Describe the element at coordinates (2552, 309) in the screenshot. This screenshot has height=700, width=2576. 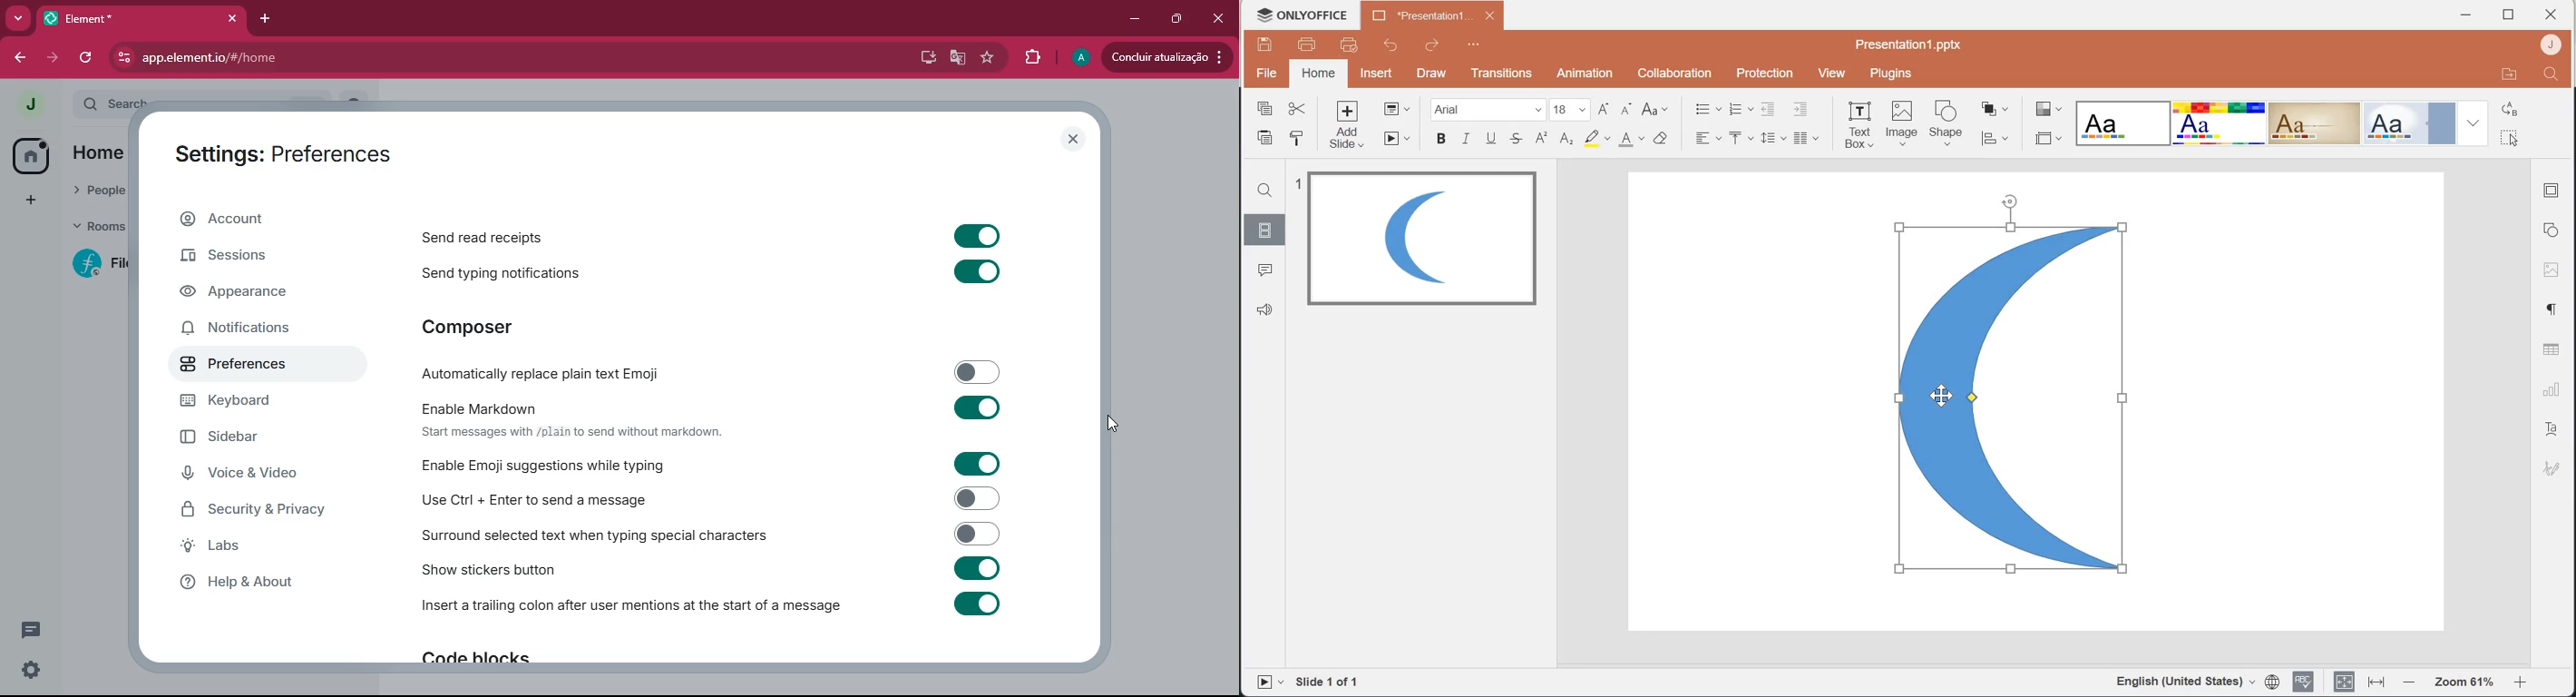
I see `Paragraph settings` at that location.